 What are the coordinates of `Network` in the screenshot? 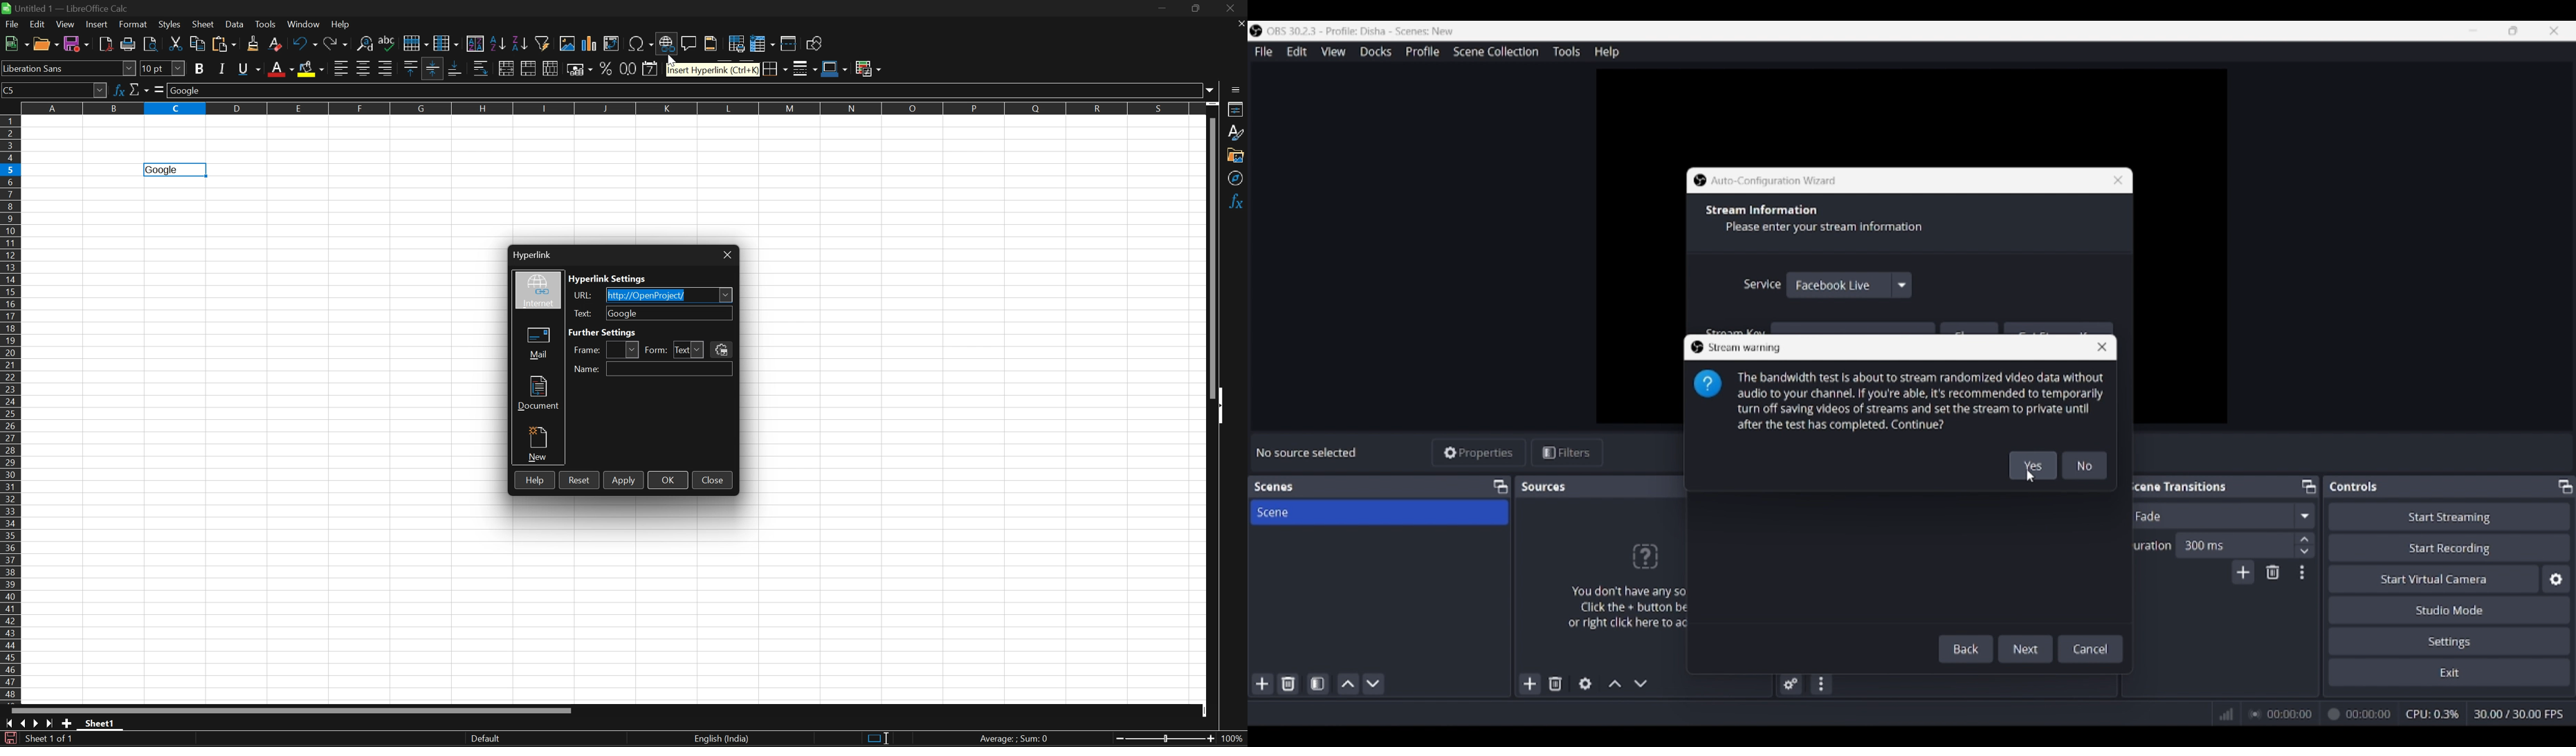 It's located at (2222, 714).